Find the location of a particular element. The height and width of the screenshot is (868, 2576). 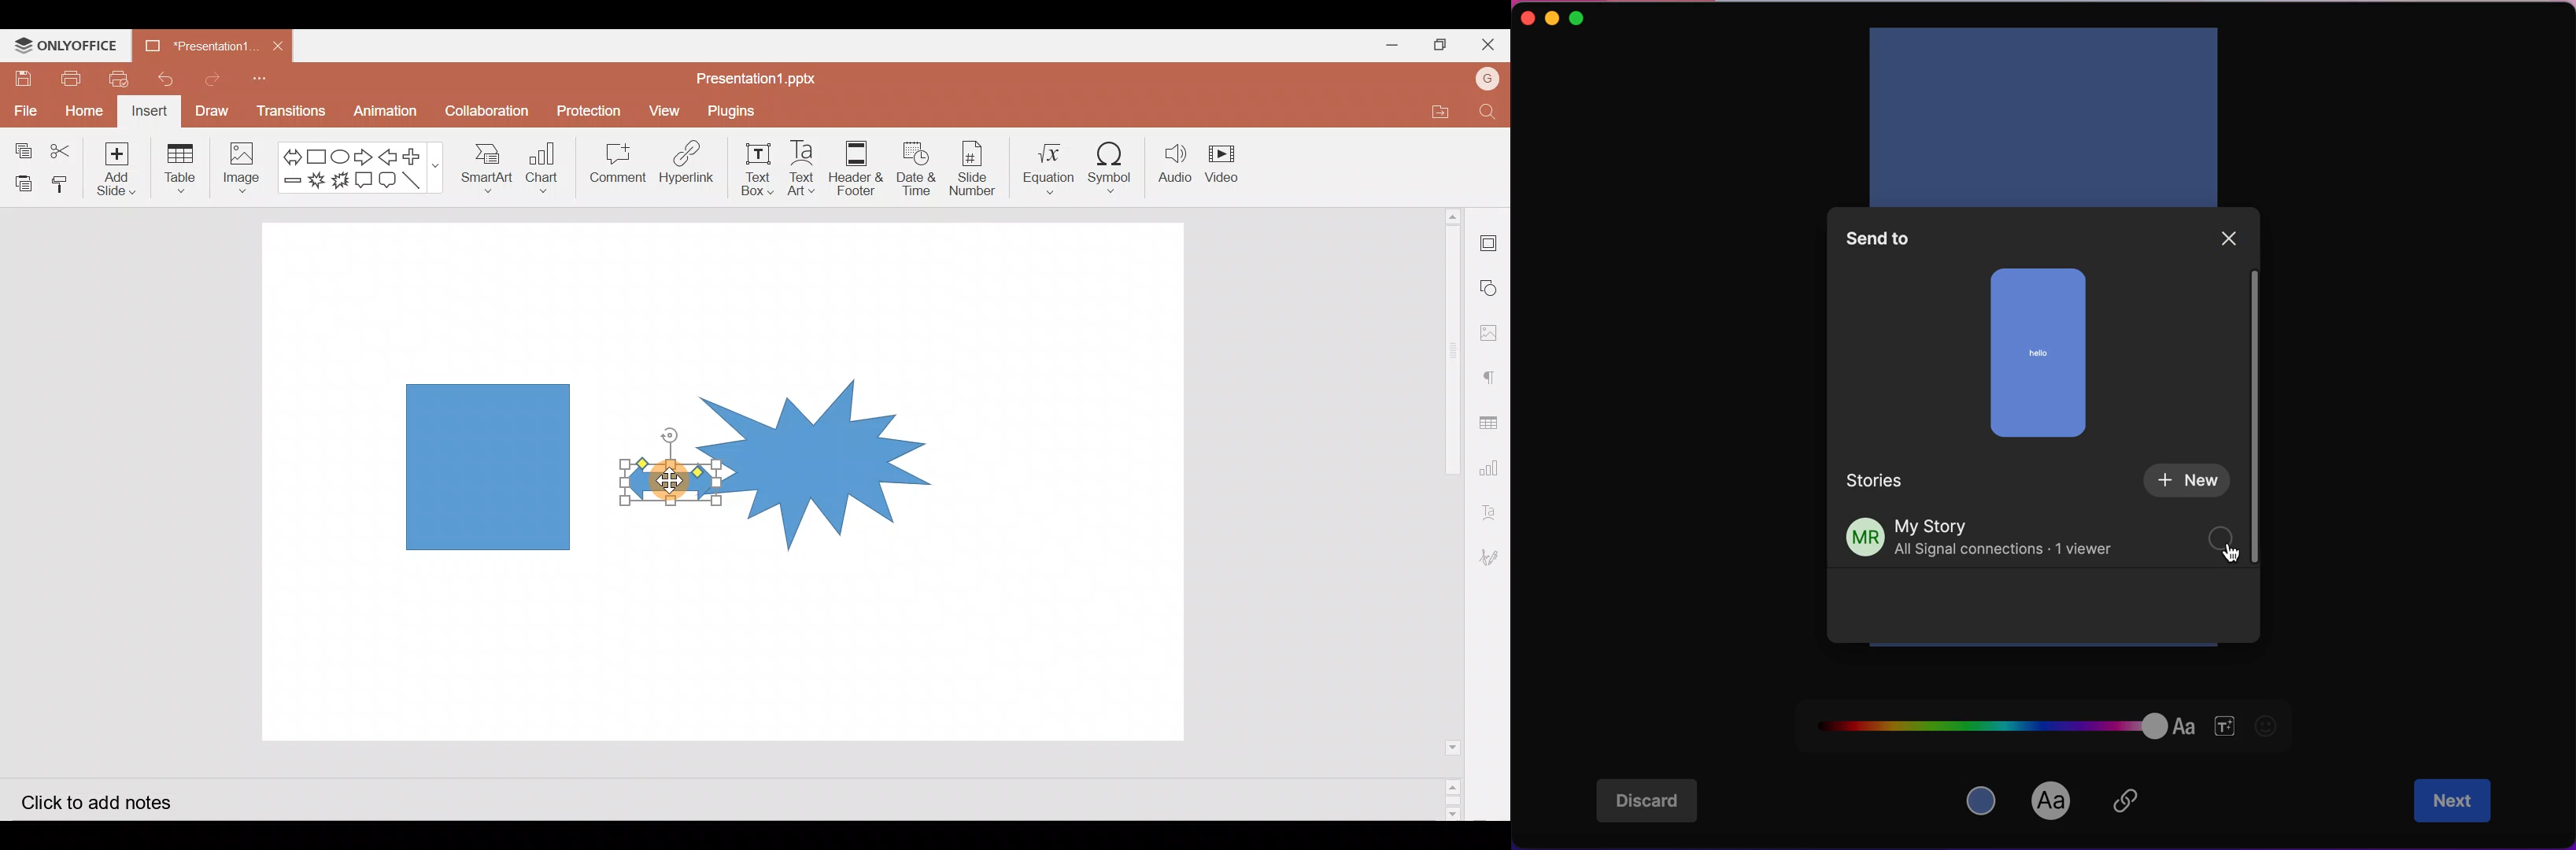

Signature settings is located at coordinates (1494, 560).